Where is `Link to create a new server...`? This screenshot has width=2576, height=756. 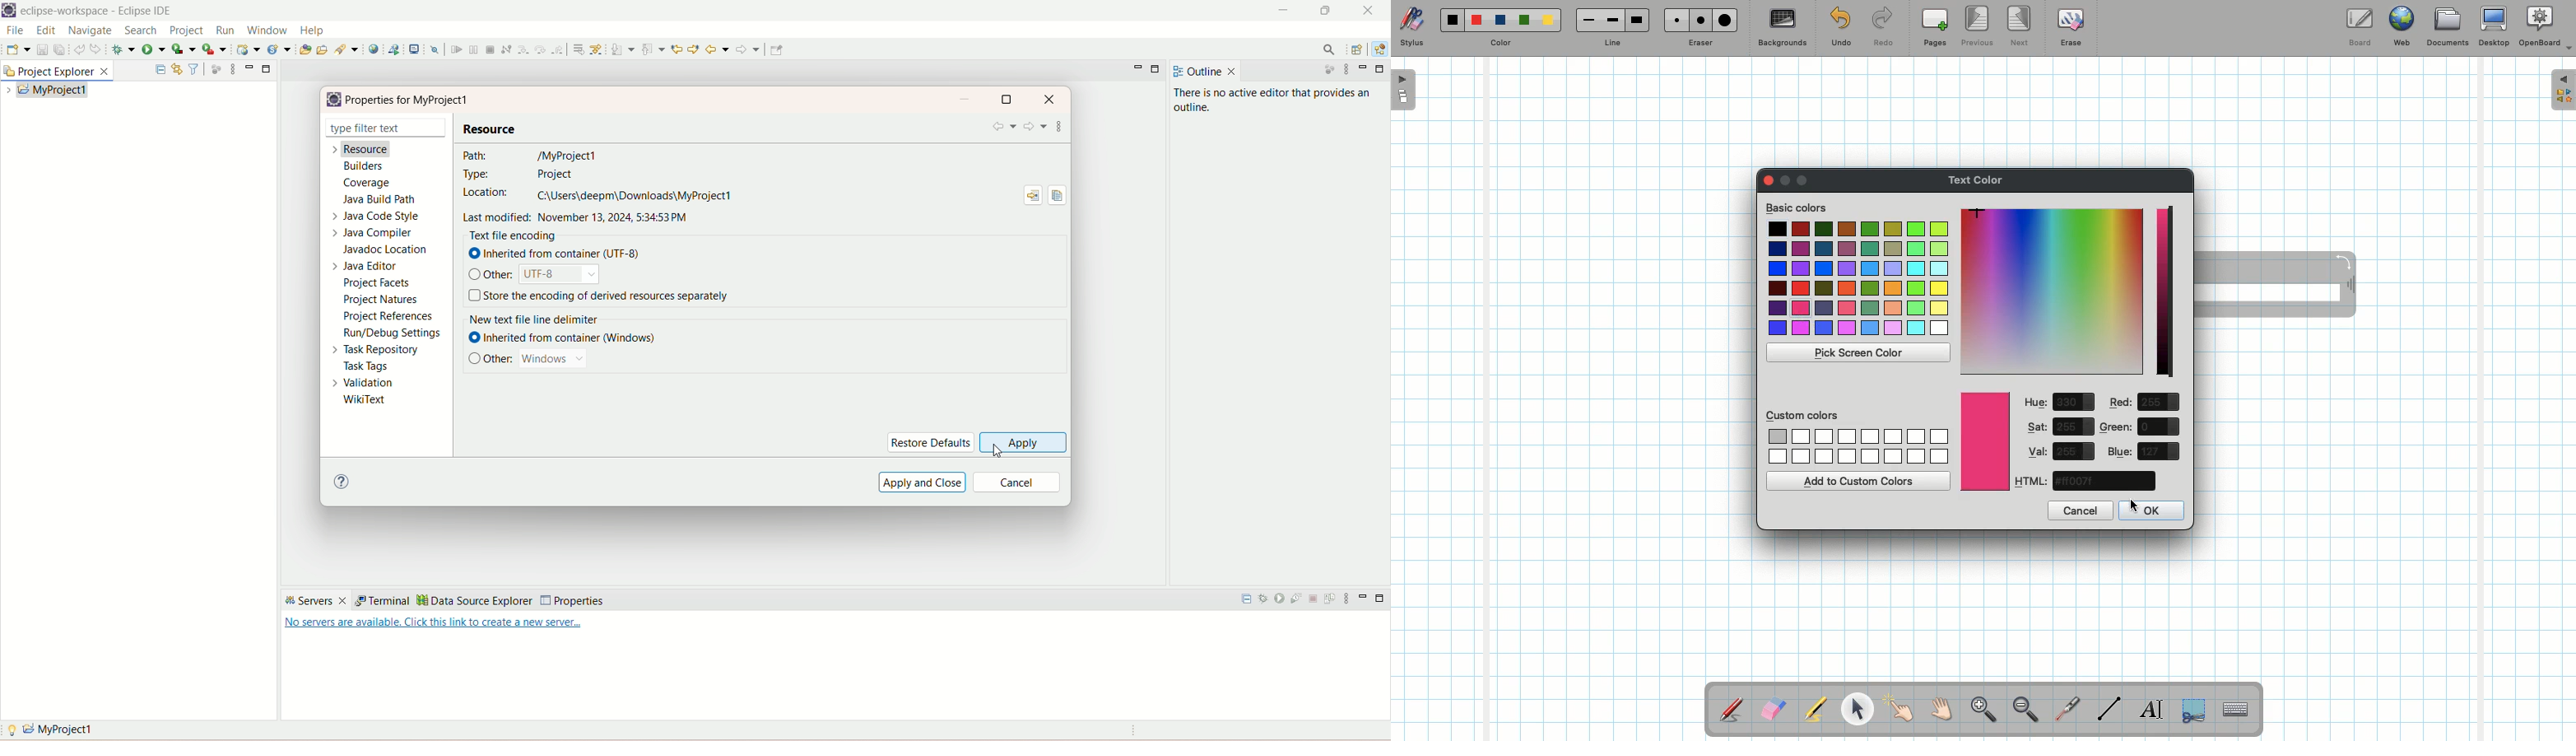
Link to create a new server... is located at coordinates (433, 624).